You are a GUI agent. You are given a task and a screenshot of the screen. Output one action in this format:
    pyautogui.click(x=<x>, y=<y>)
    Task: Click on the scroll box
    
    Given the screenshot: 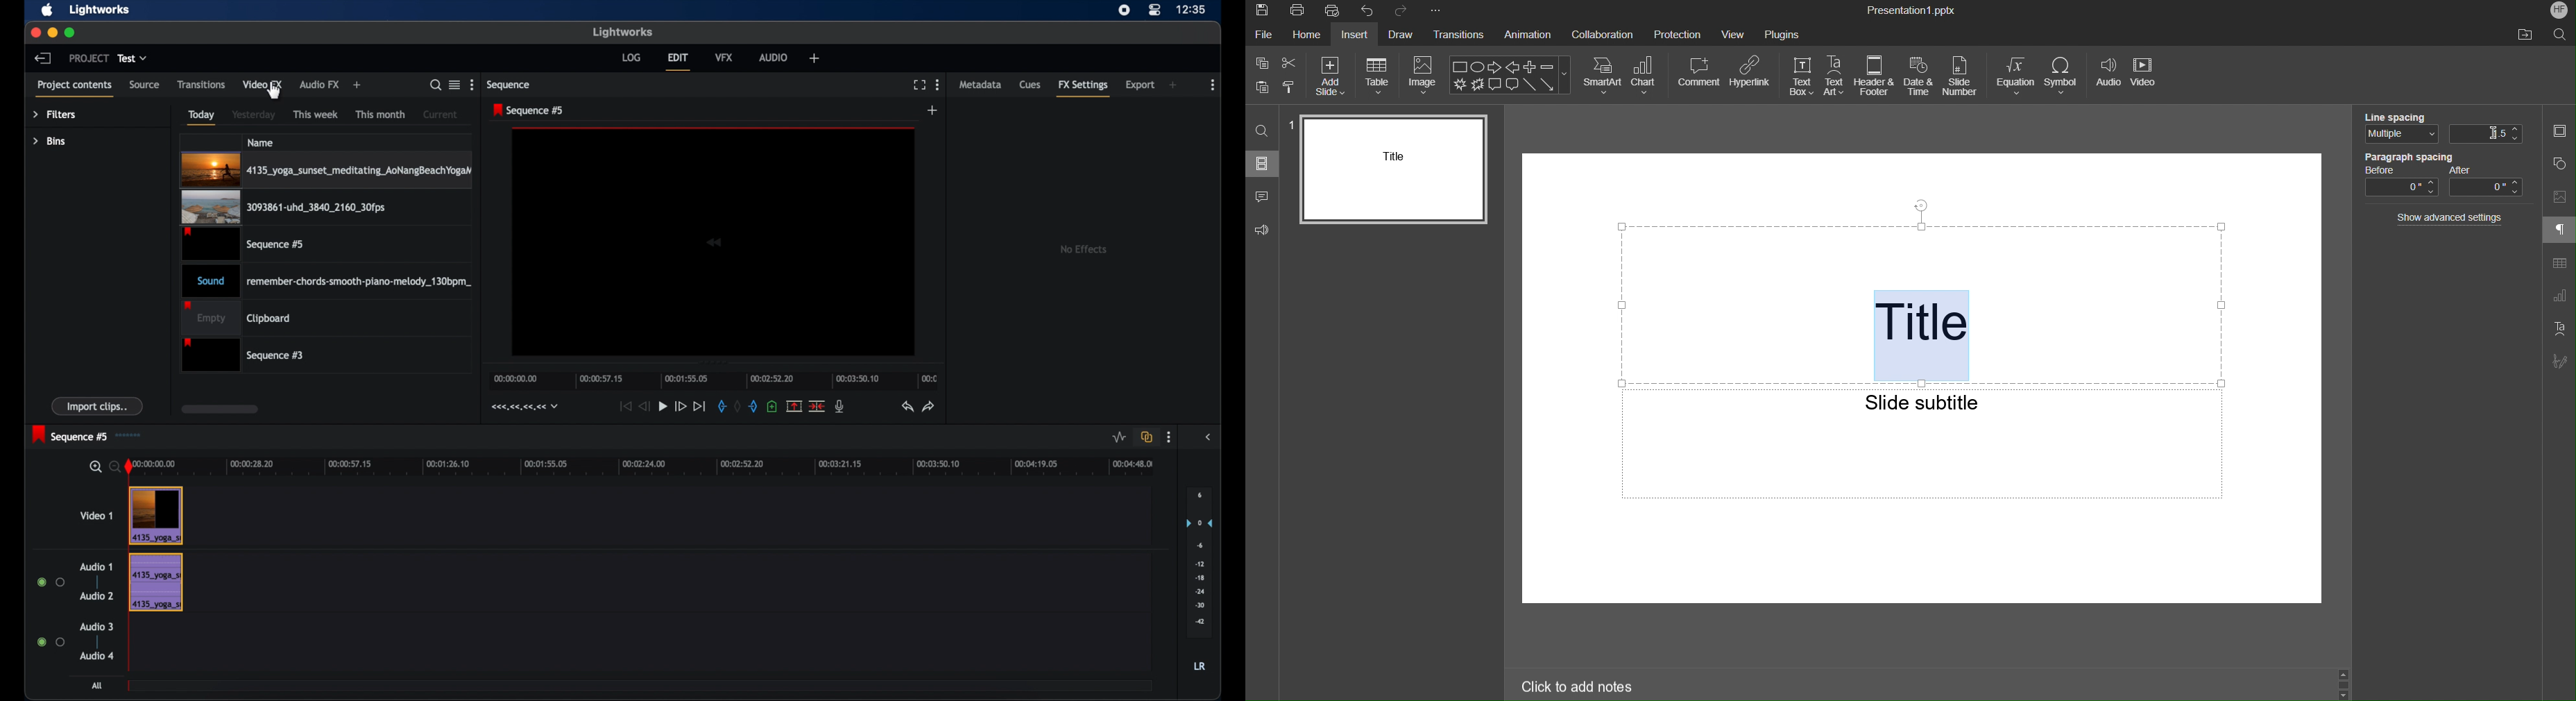 What is the action you would take?
    pyautogui.click(x=219, y=409)
    